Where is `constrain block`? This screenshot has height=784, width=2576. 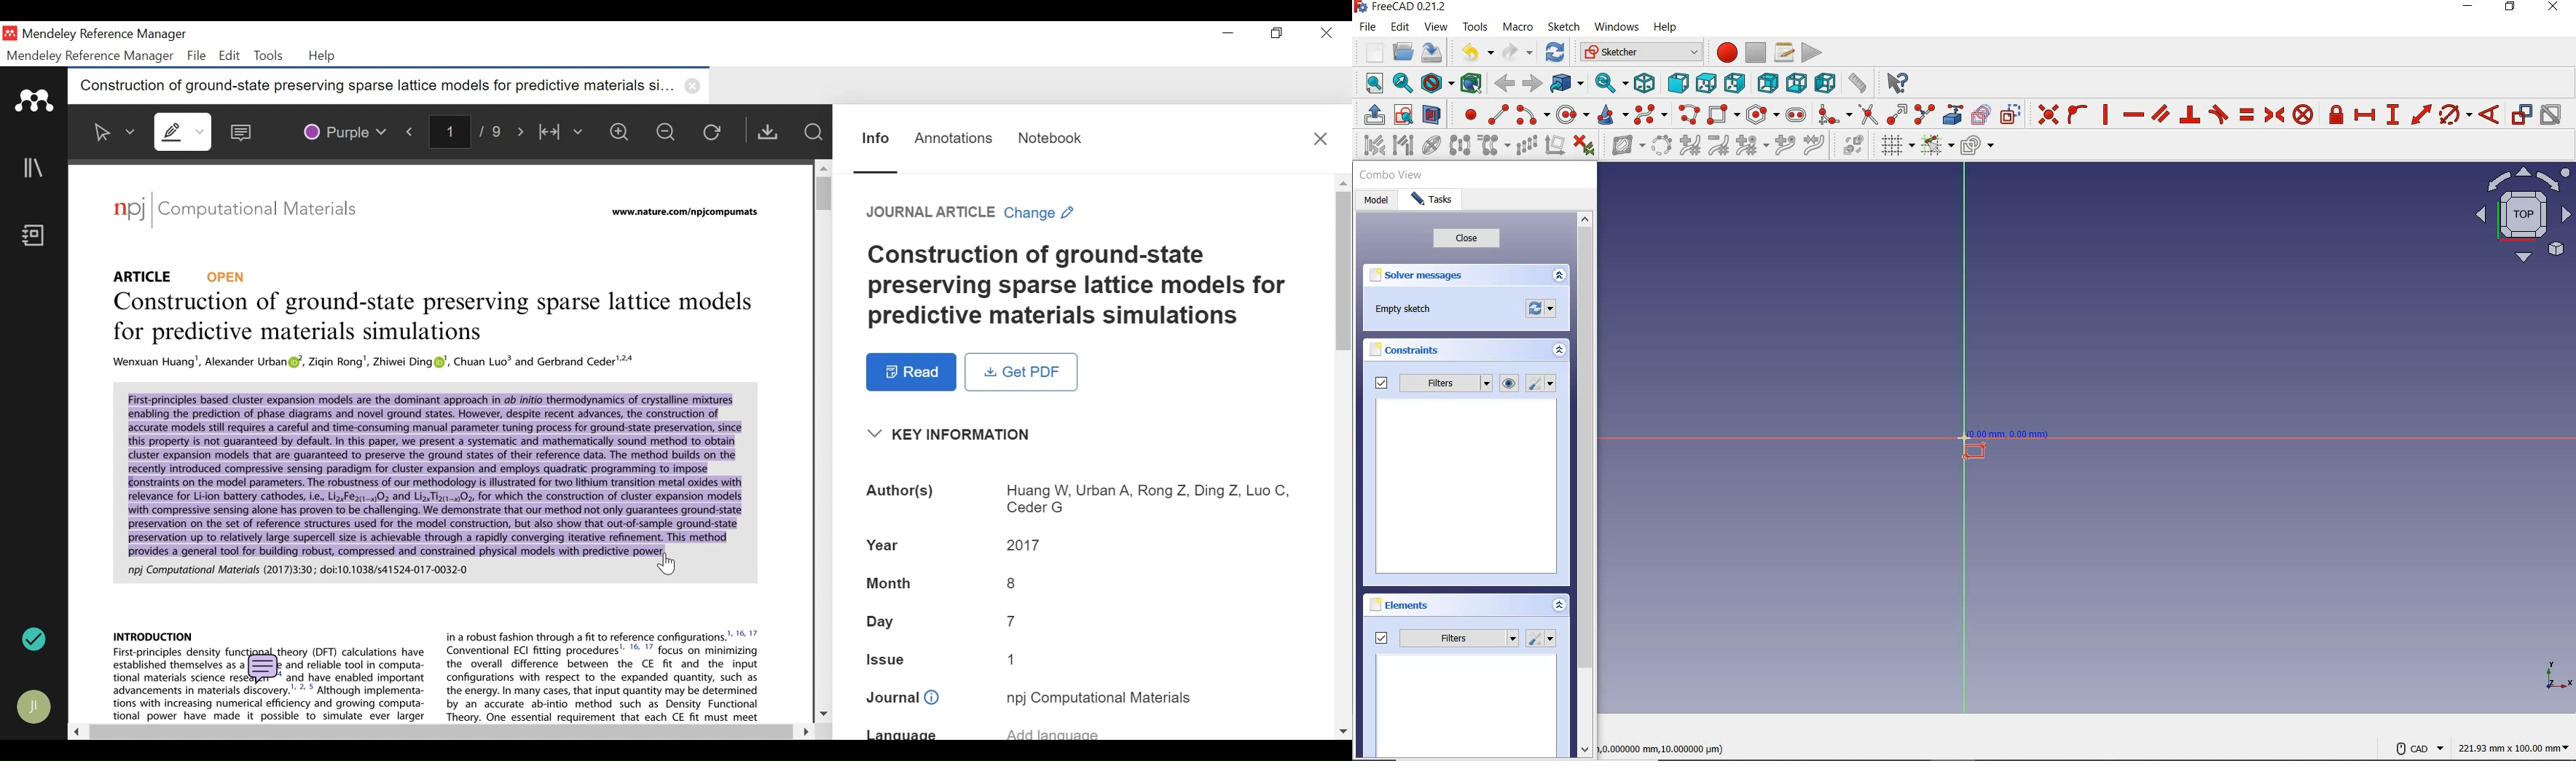
constrain block is located at coordinates (2303, 114).